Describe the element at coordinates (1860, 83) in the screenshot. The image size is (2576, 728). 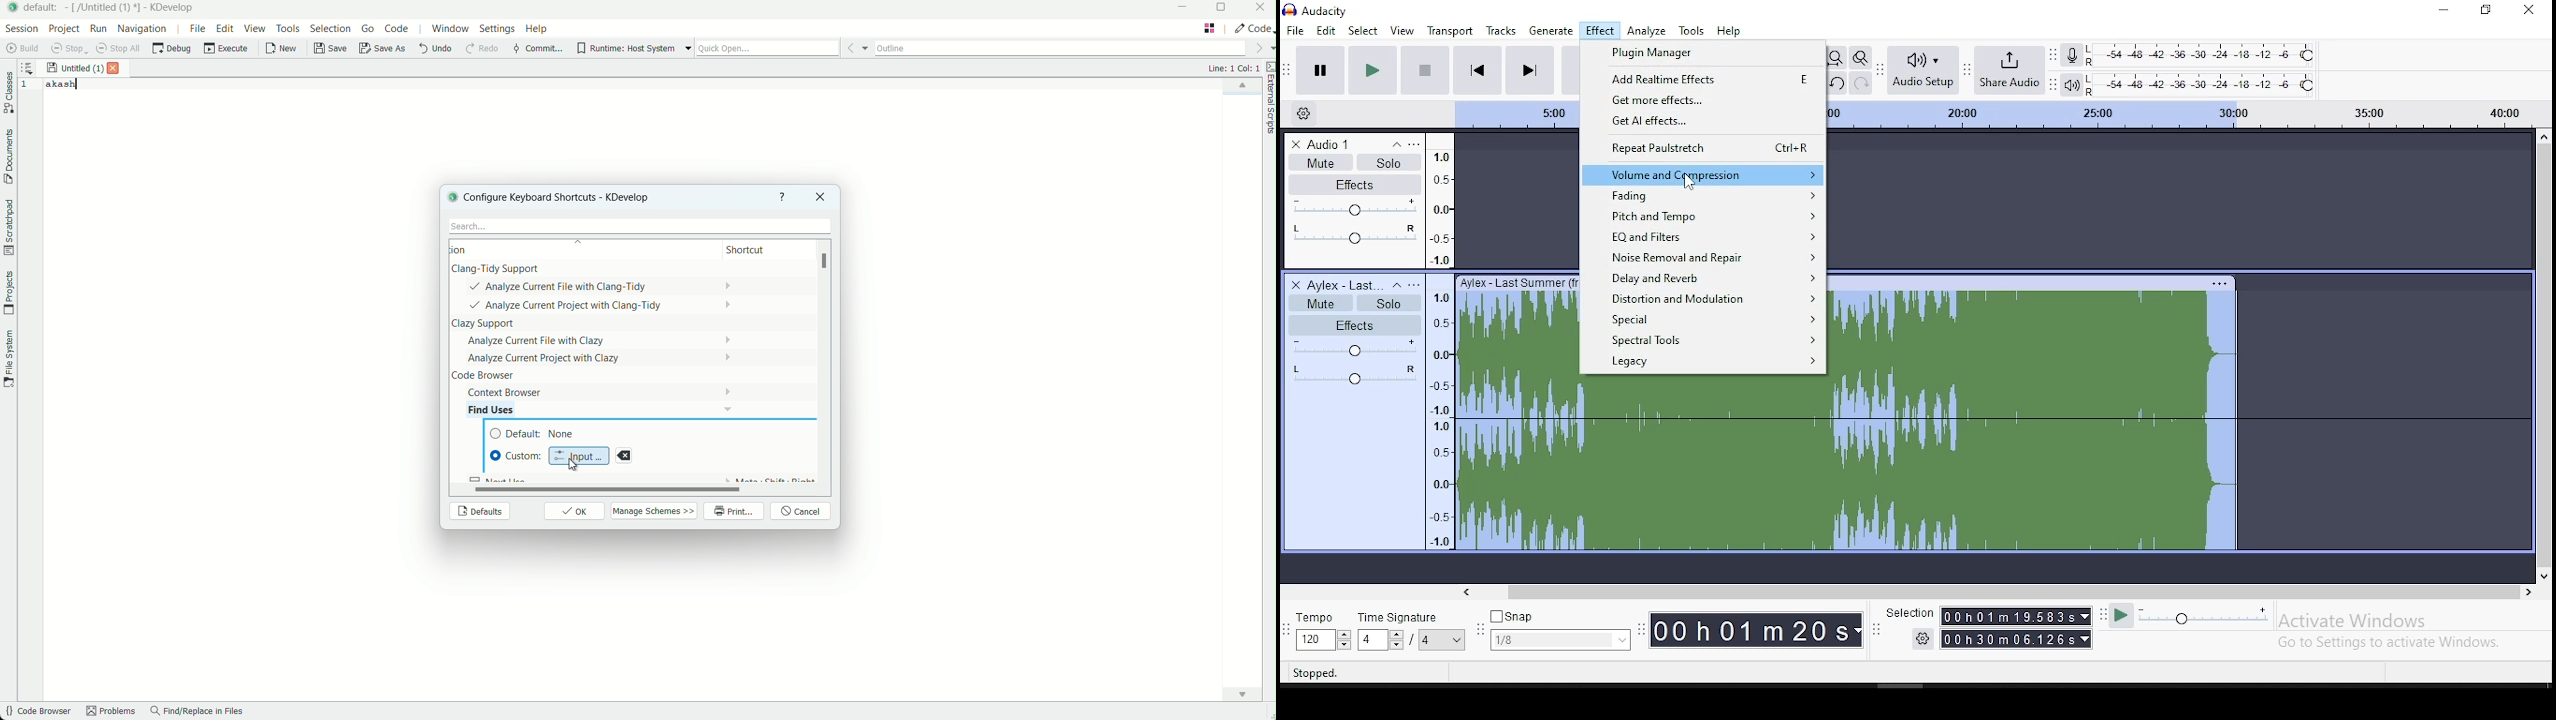
I see `redo` at that location.